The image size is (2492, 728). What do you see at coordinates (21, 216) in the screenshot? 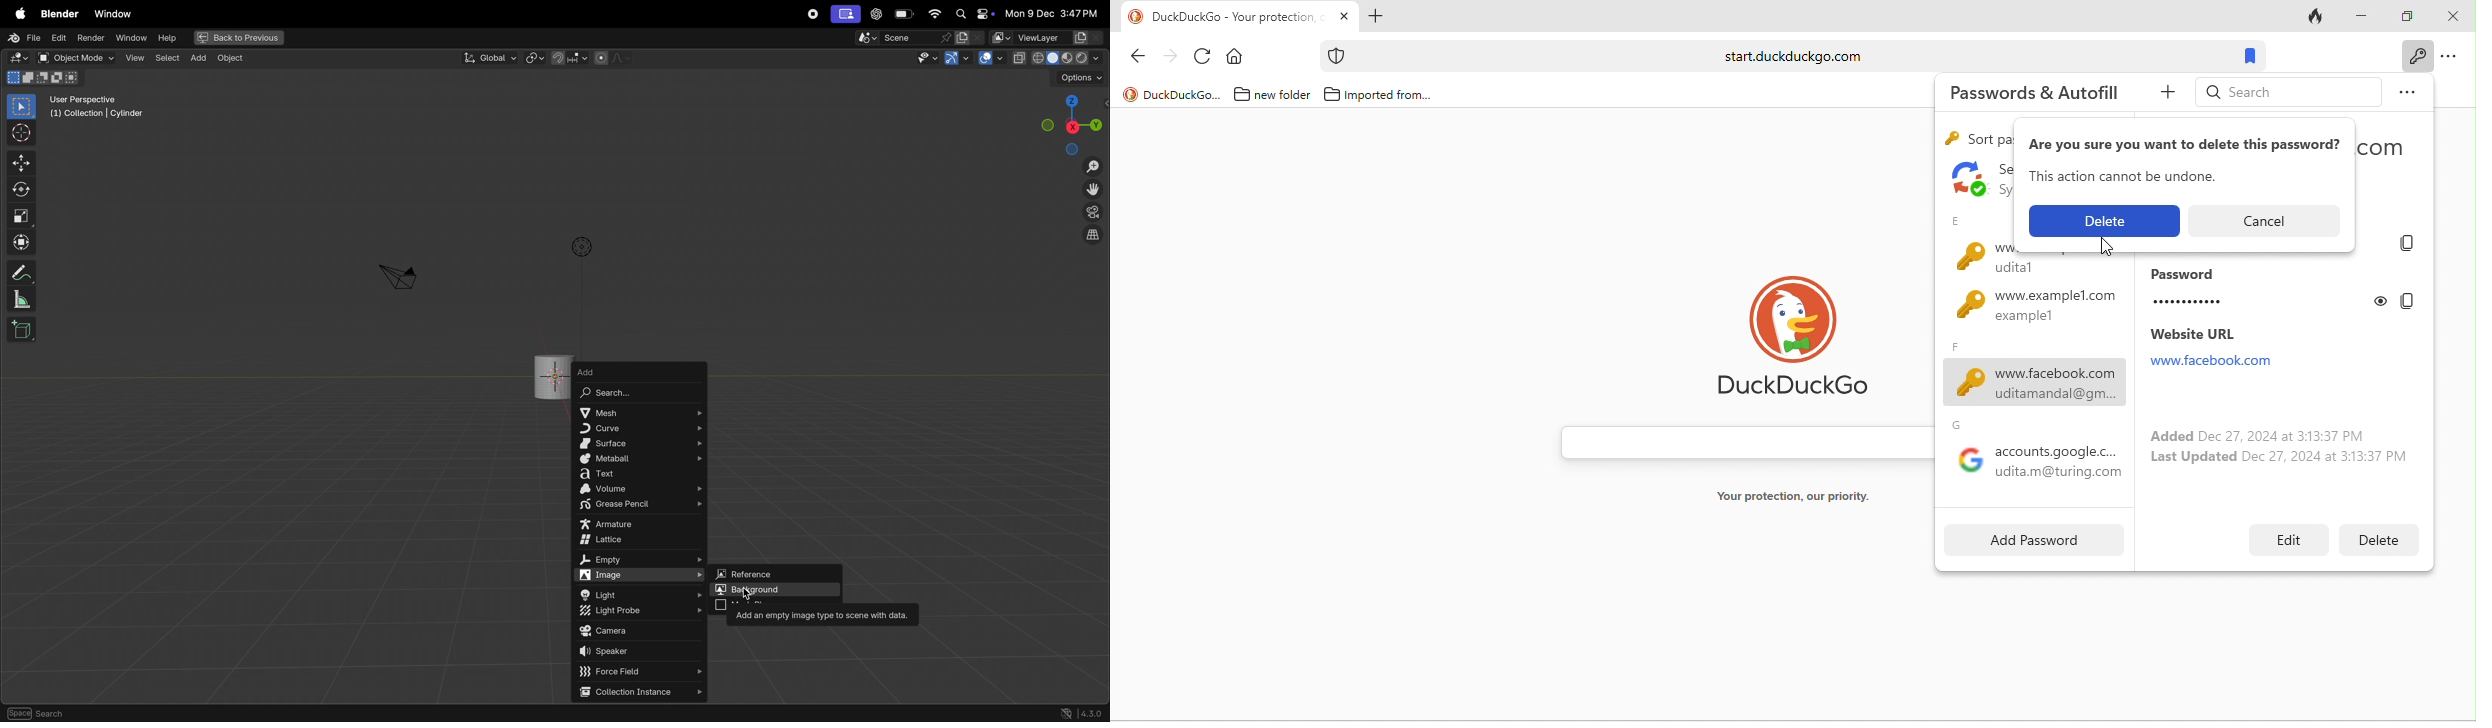
I see `scale` at bounding box center [21, 216].